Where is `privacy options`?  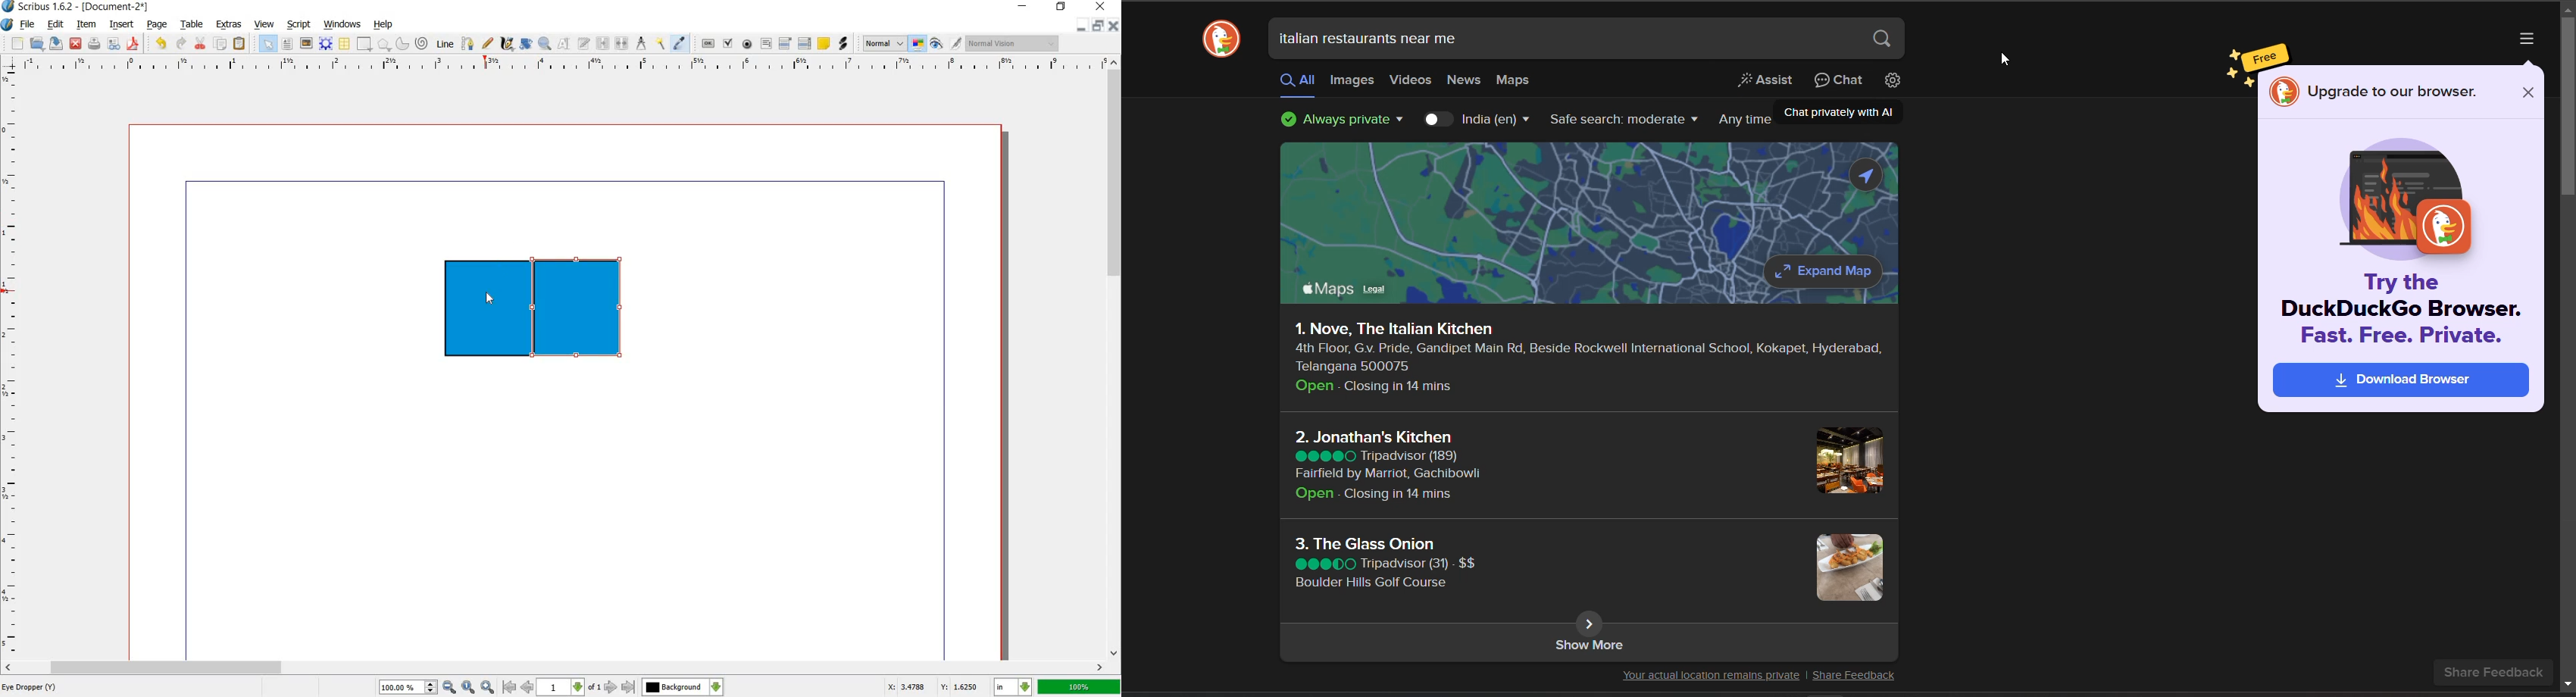 privacy options is located at coordinates (1343, 119).